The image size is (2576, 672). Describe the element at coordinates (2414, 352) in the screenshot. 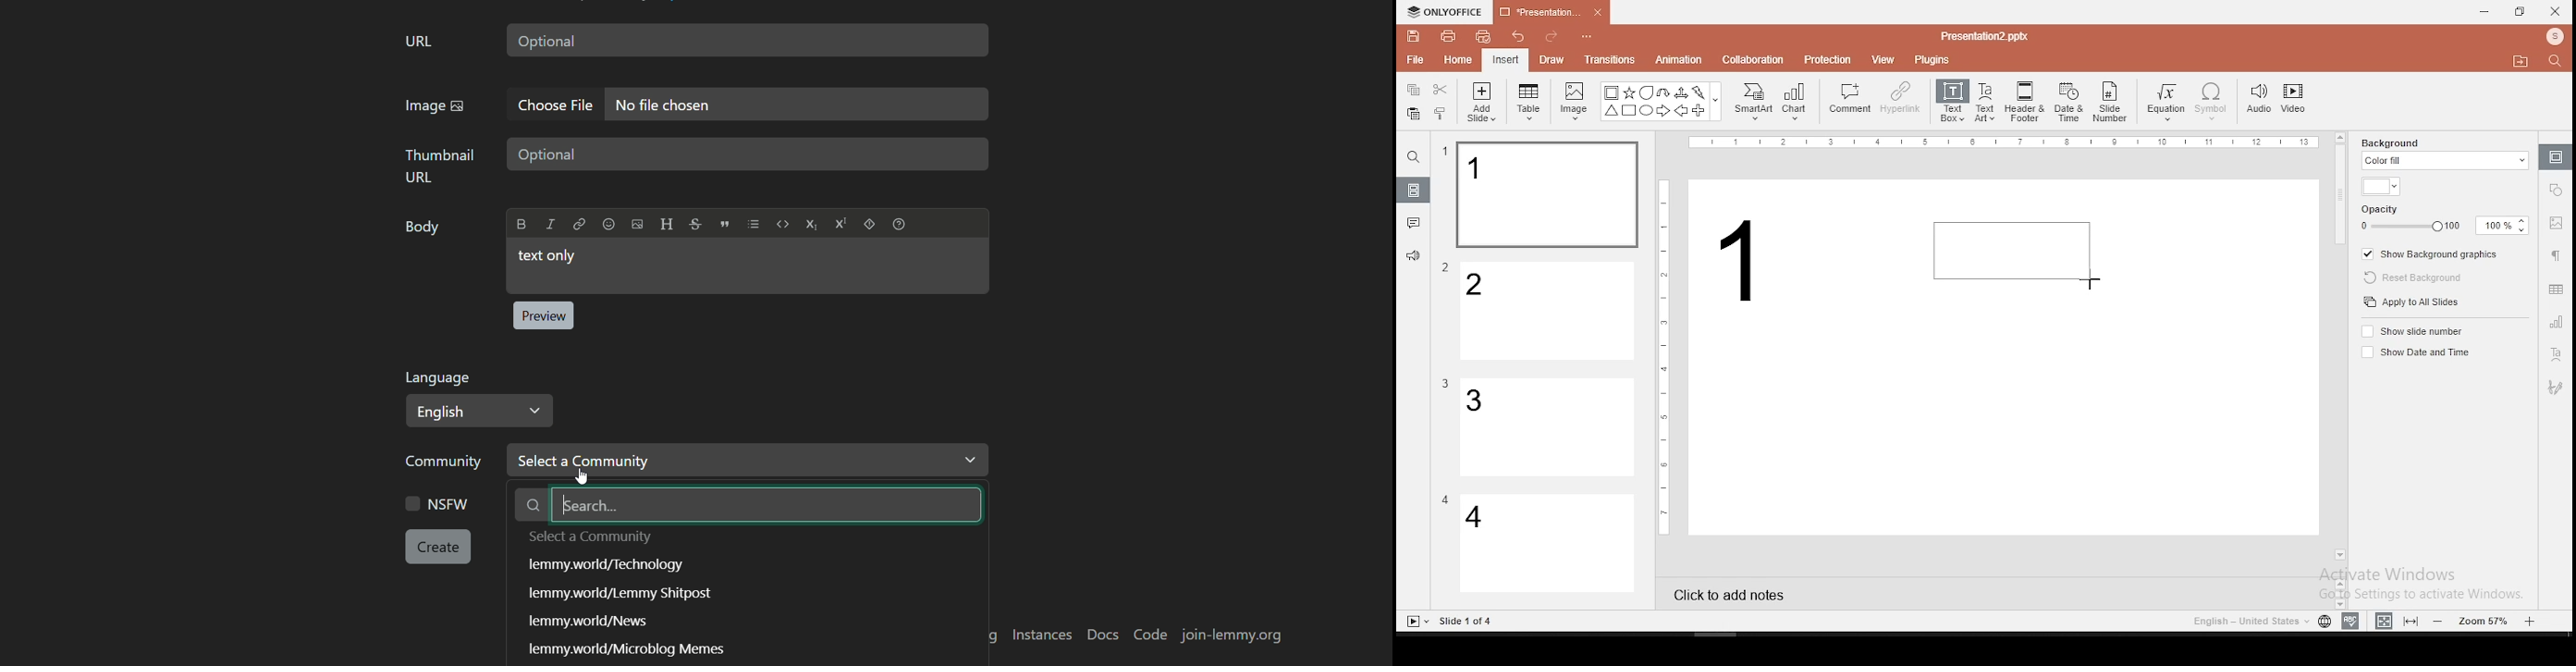

I see `show date and time on/off` at that location.